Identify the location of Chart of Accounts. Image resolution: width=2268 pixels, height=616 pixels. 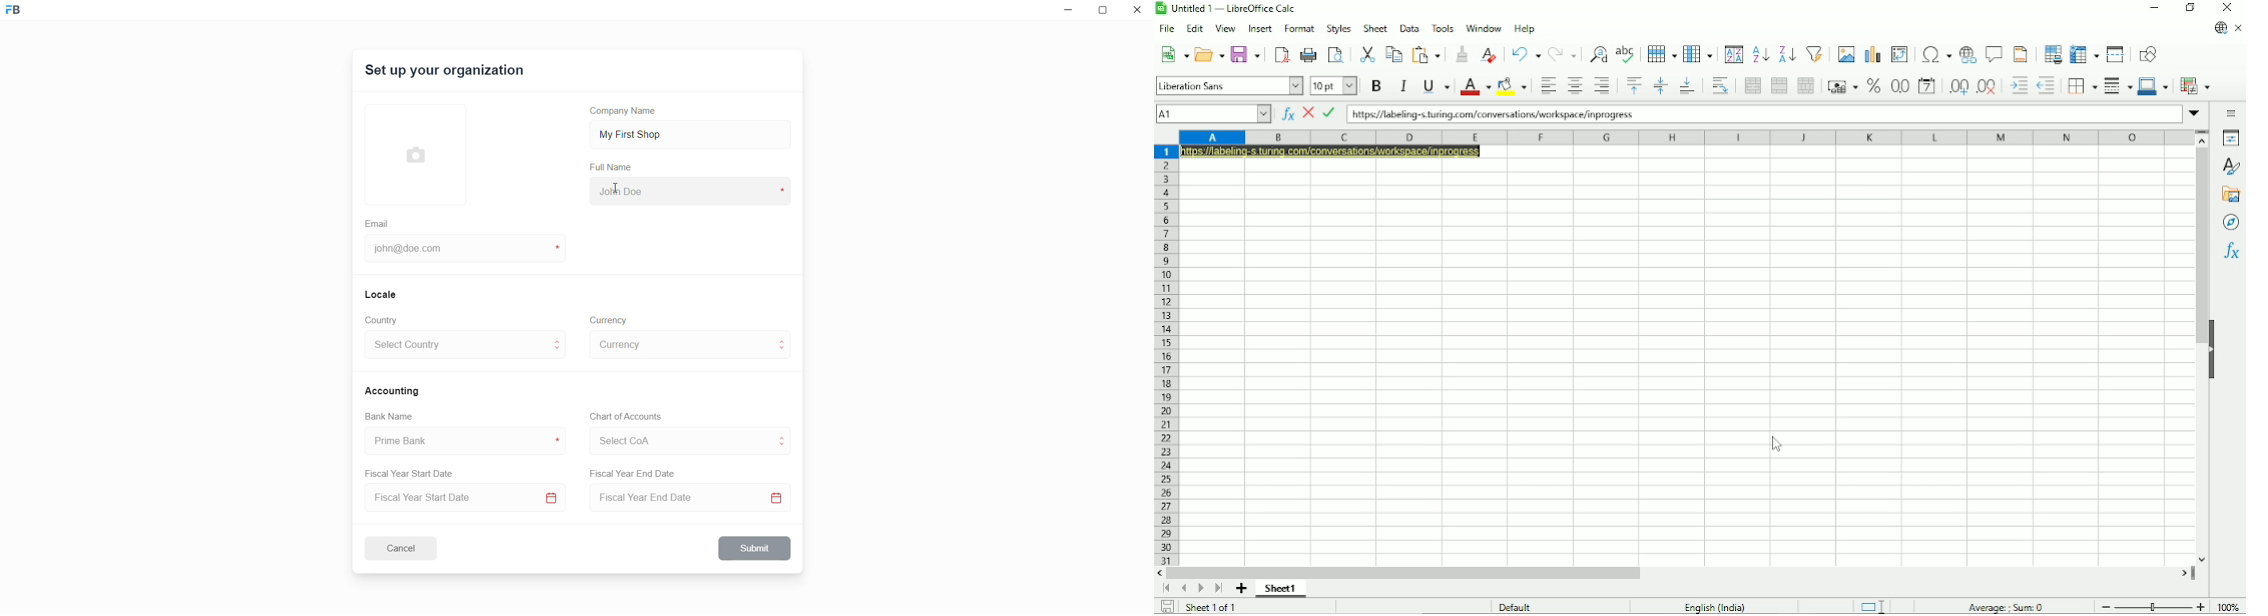
(622, 417).